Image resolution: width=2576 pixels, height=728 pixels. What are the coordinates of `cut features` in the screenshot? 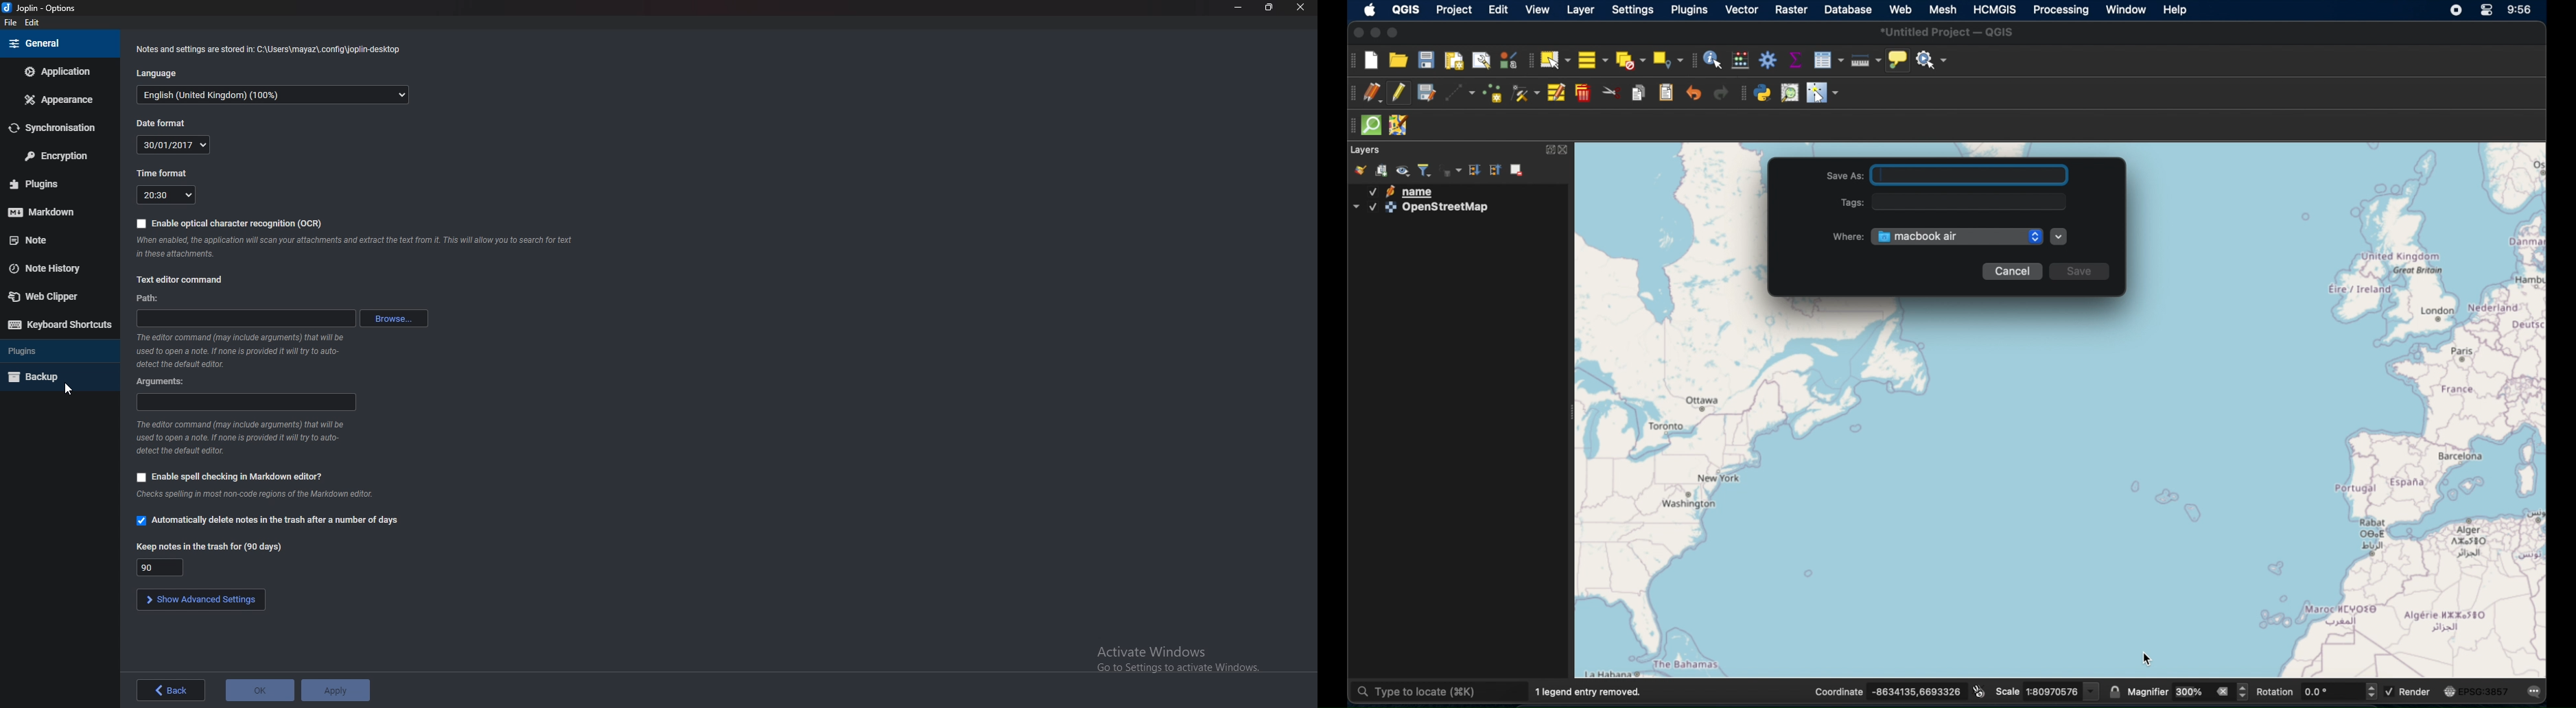 It's located at (1612, 92).